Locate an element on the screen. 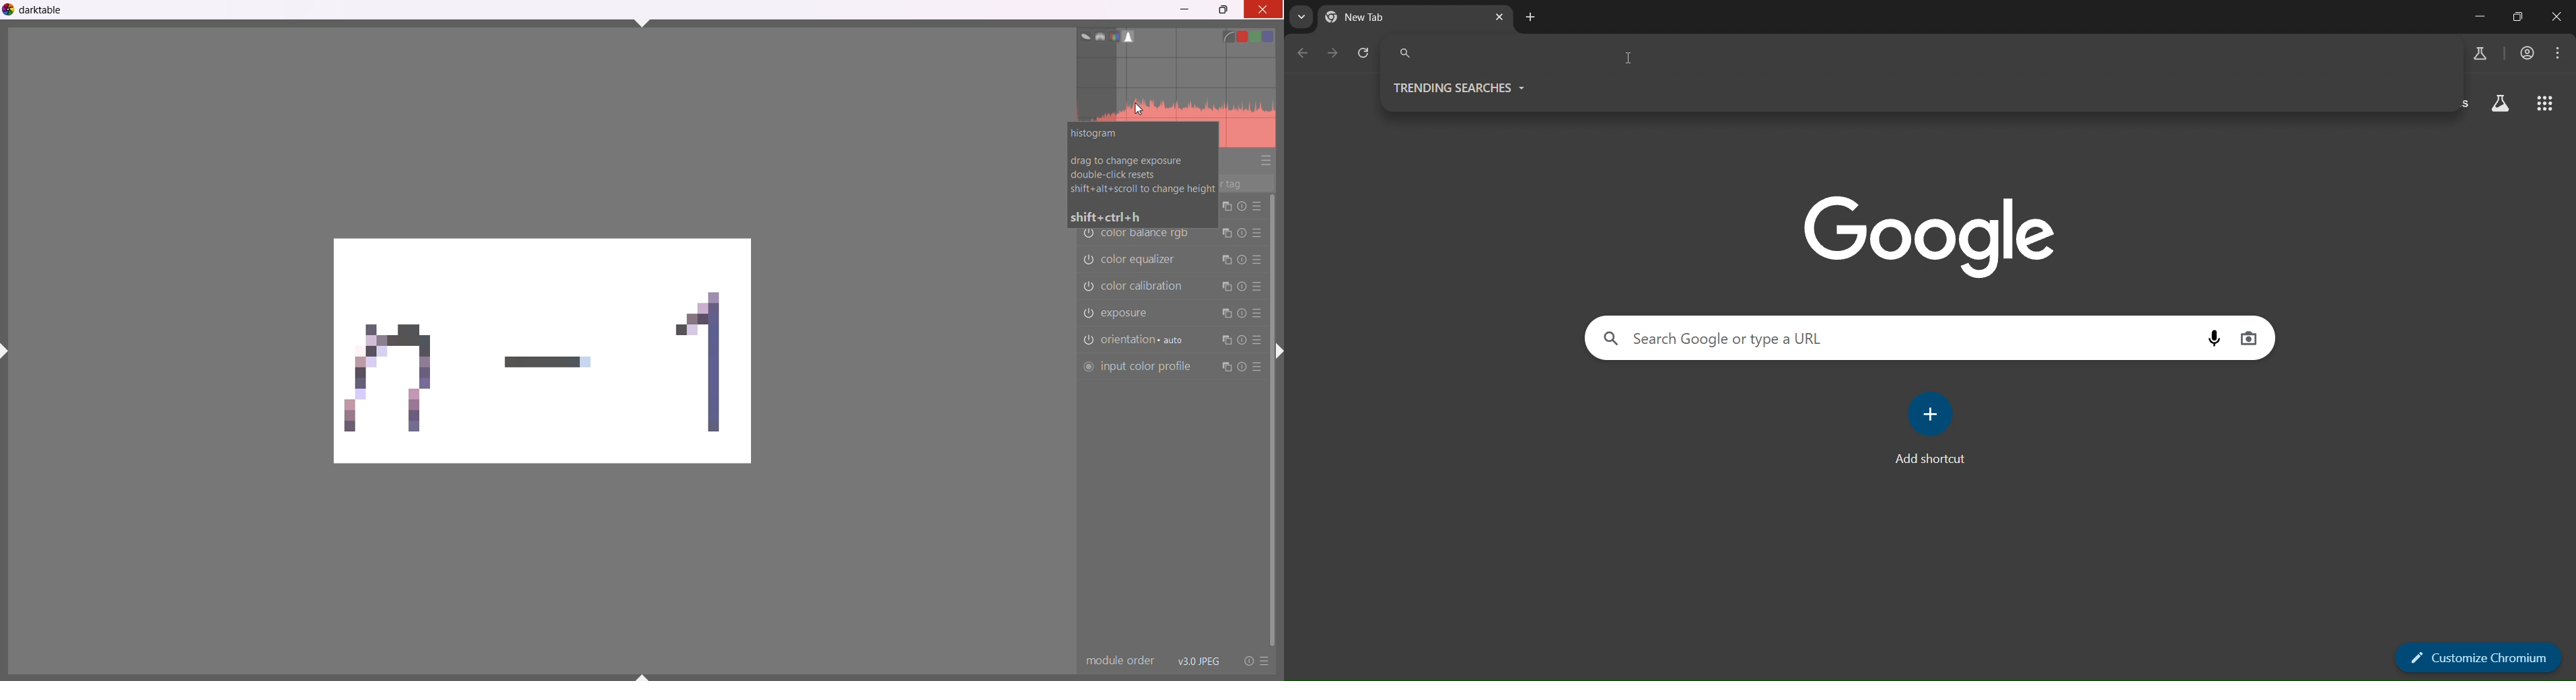 The width and height of the screenshot is (2576, 700). image is located at coordinates (530, 356).